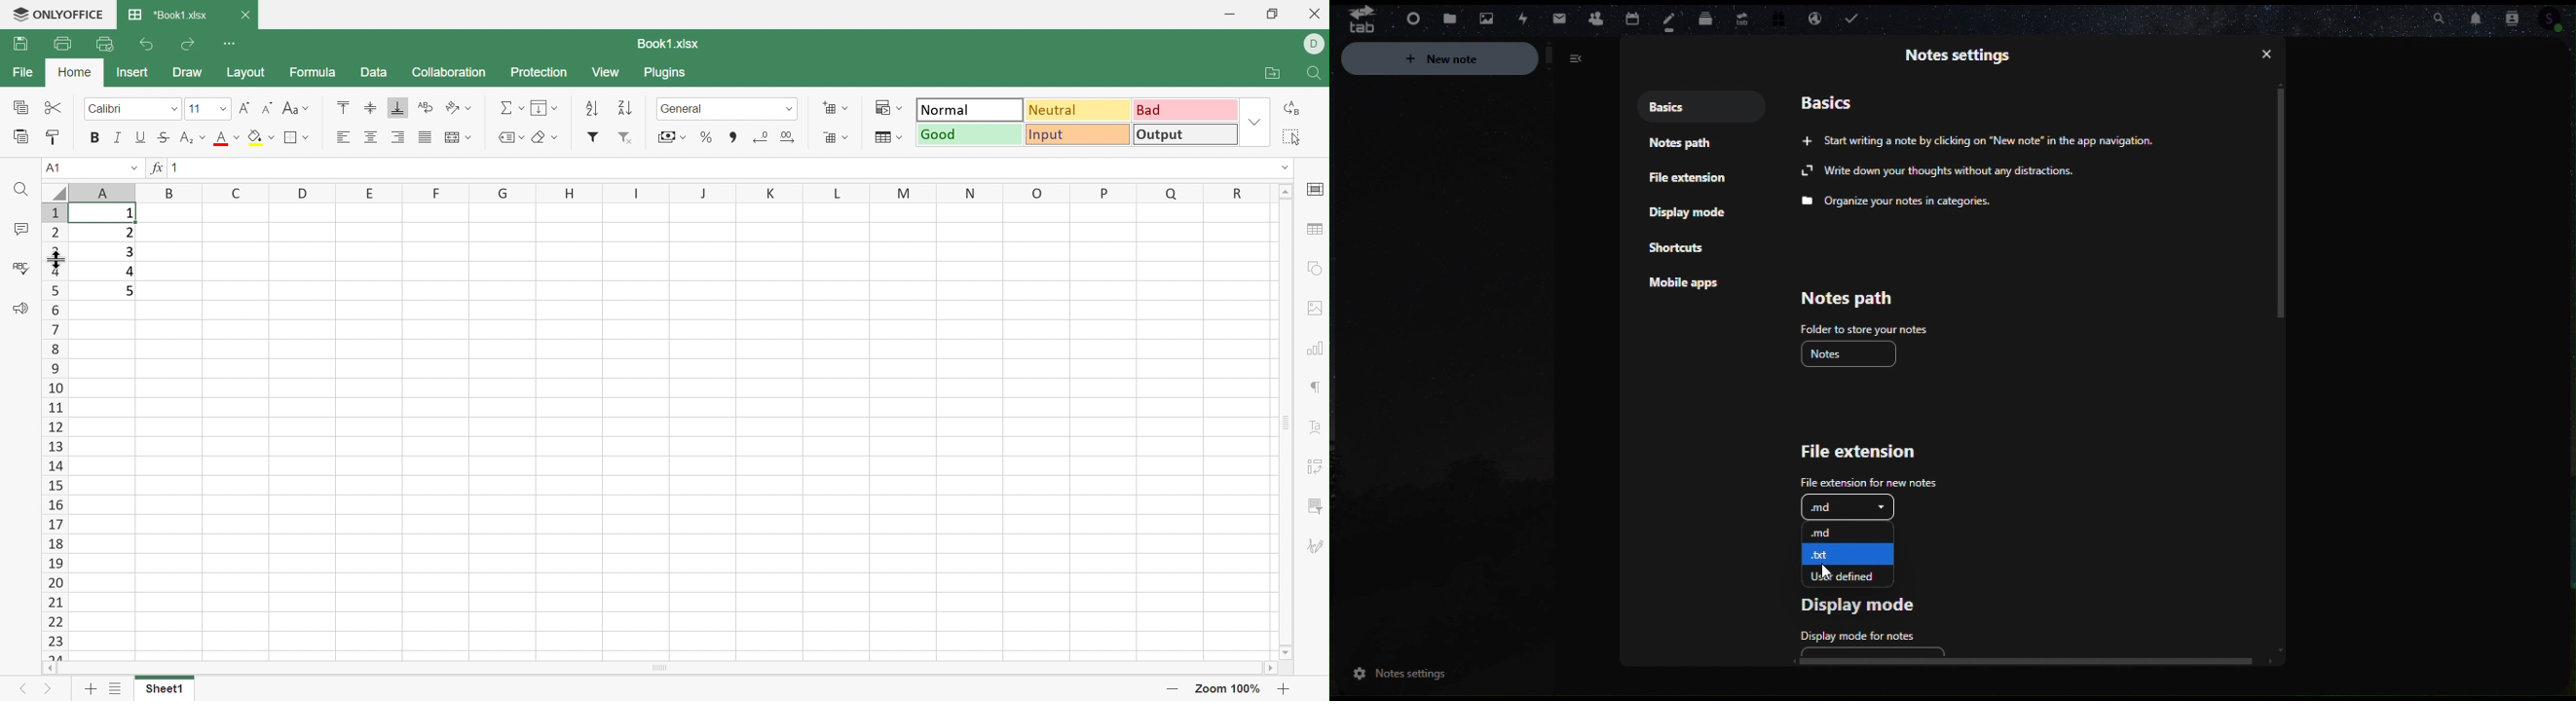 The image size is (2576, 728). I want to click on *Book1.xlsx, so click(170, 15).